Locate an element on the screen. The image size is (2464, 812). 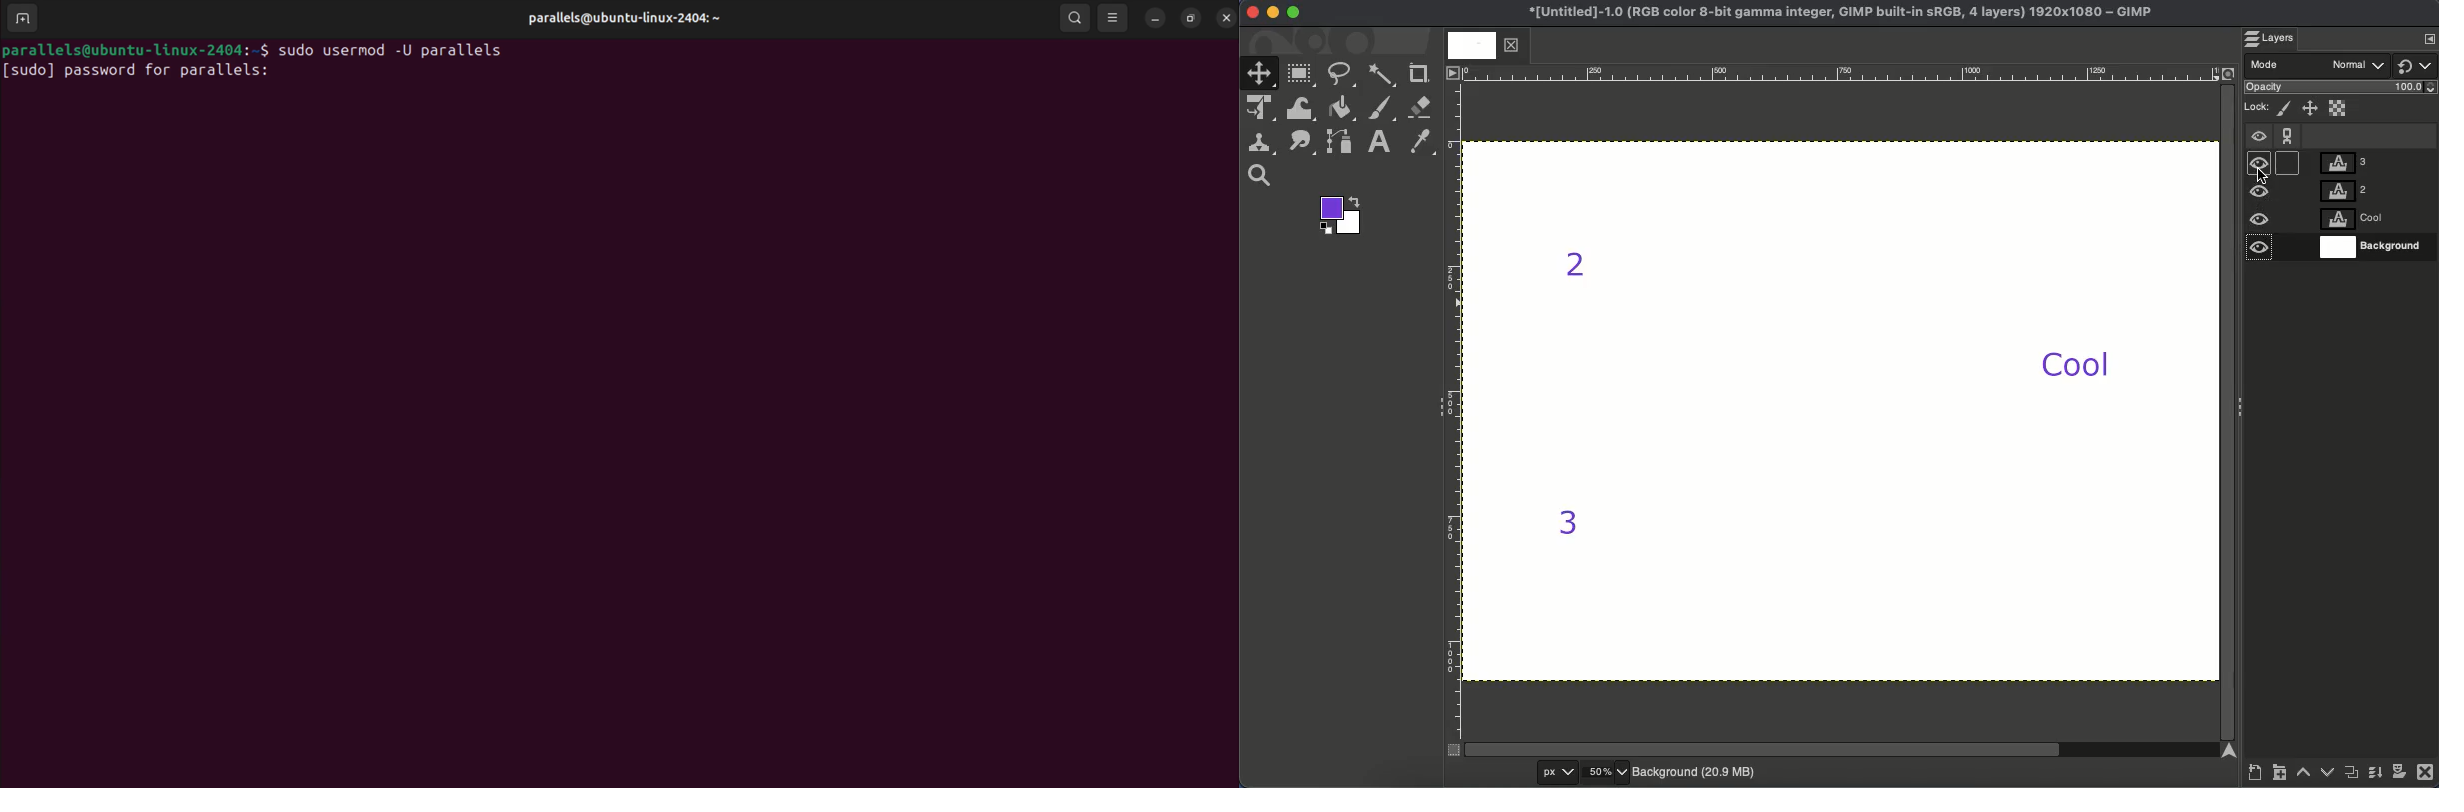
Opacity is located at coordinates (2343, 89).